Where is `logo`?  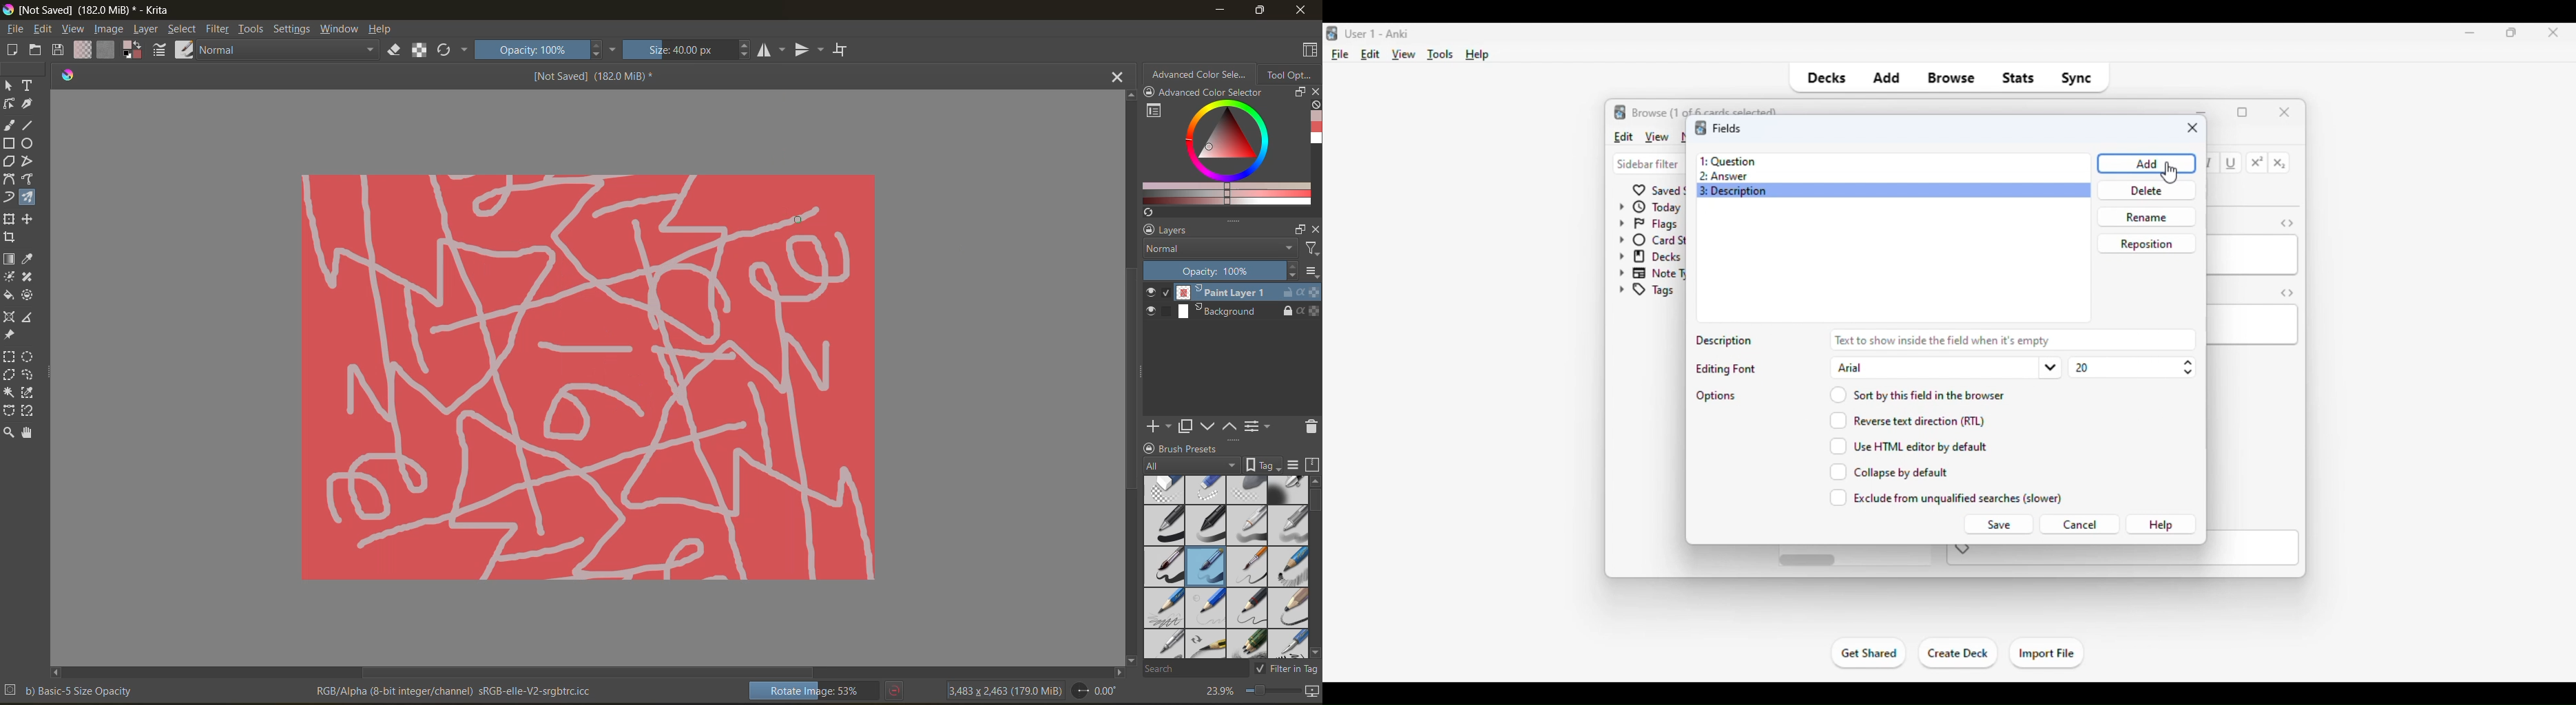 logo is located at coordinates (1330, 34).